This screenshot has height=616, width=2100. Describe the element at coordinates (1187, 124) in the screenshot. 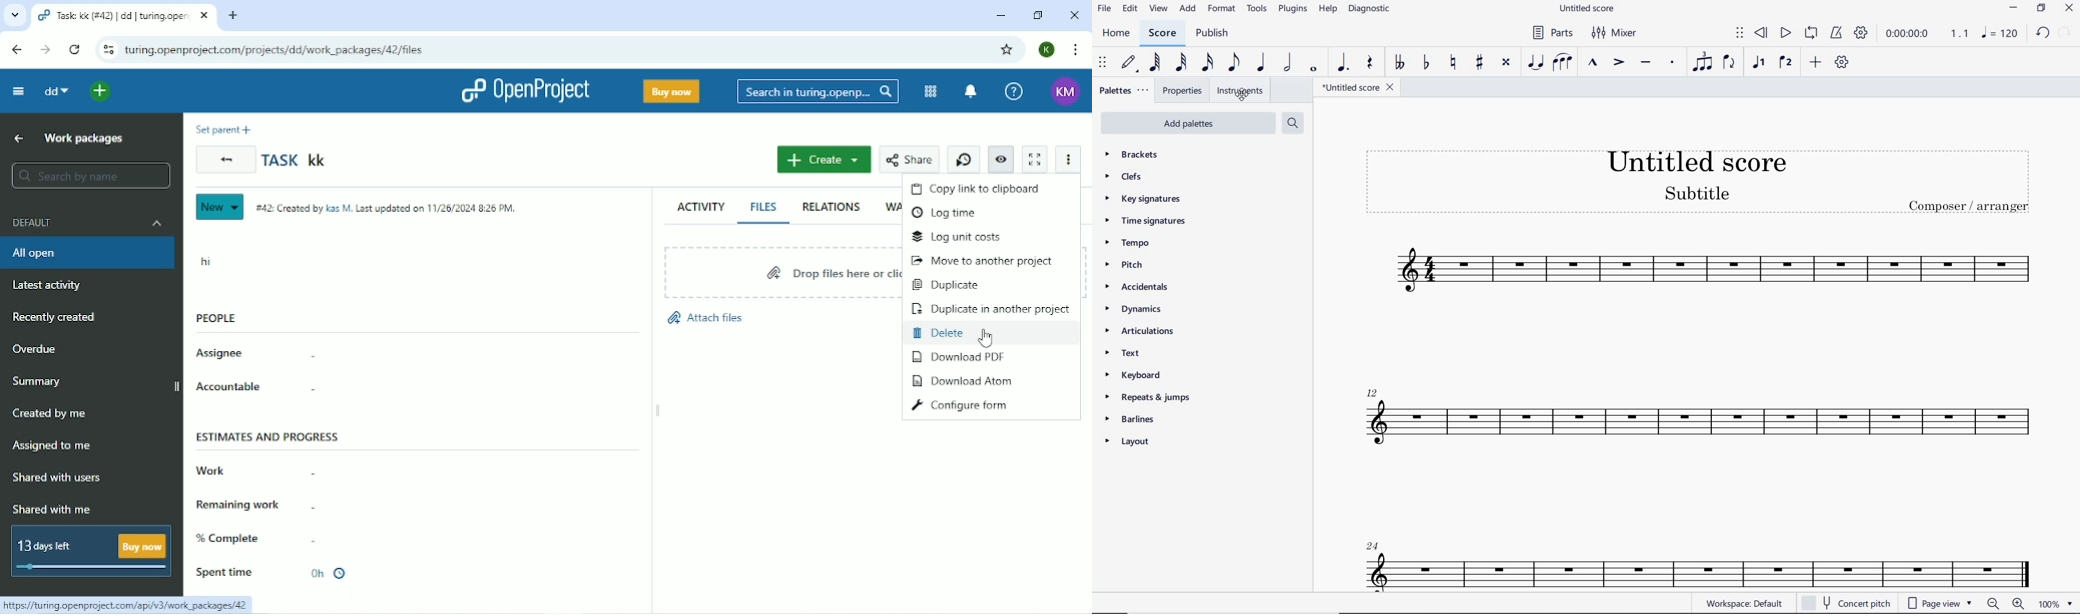

I see `add palettes` at that location.